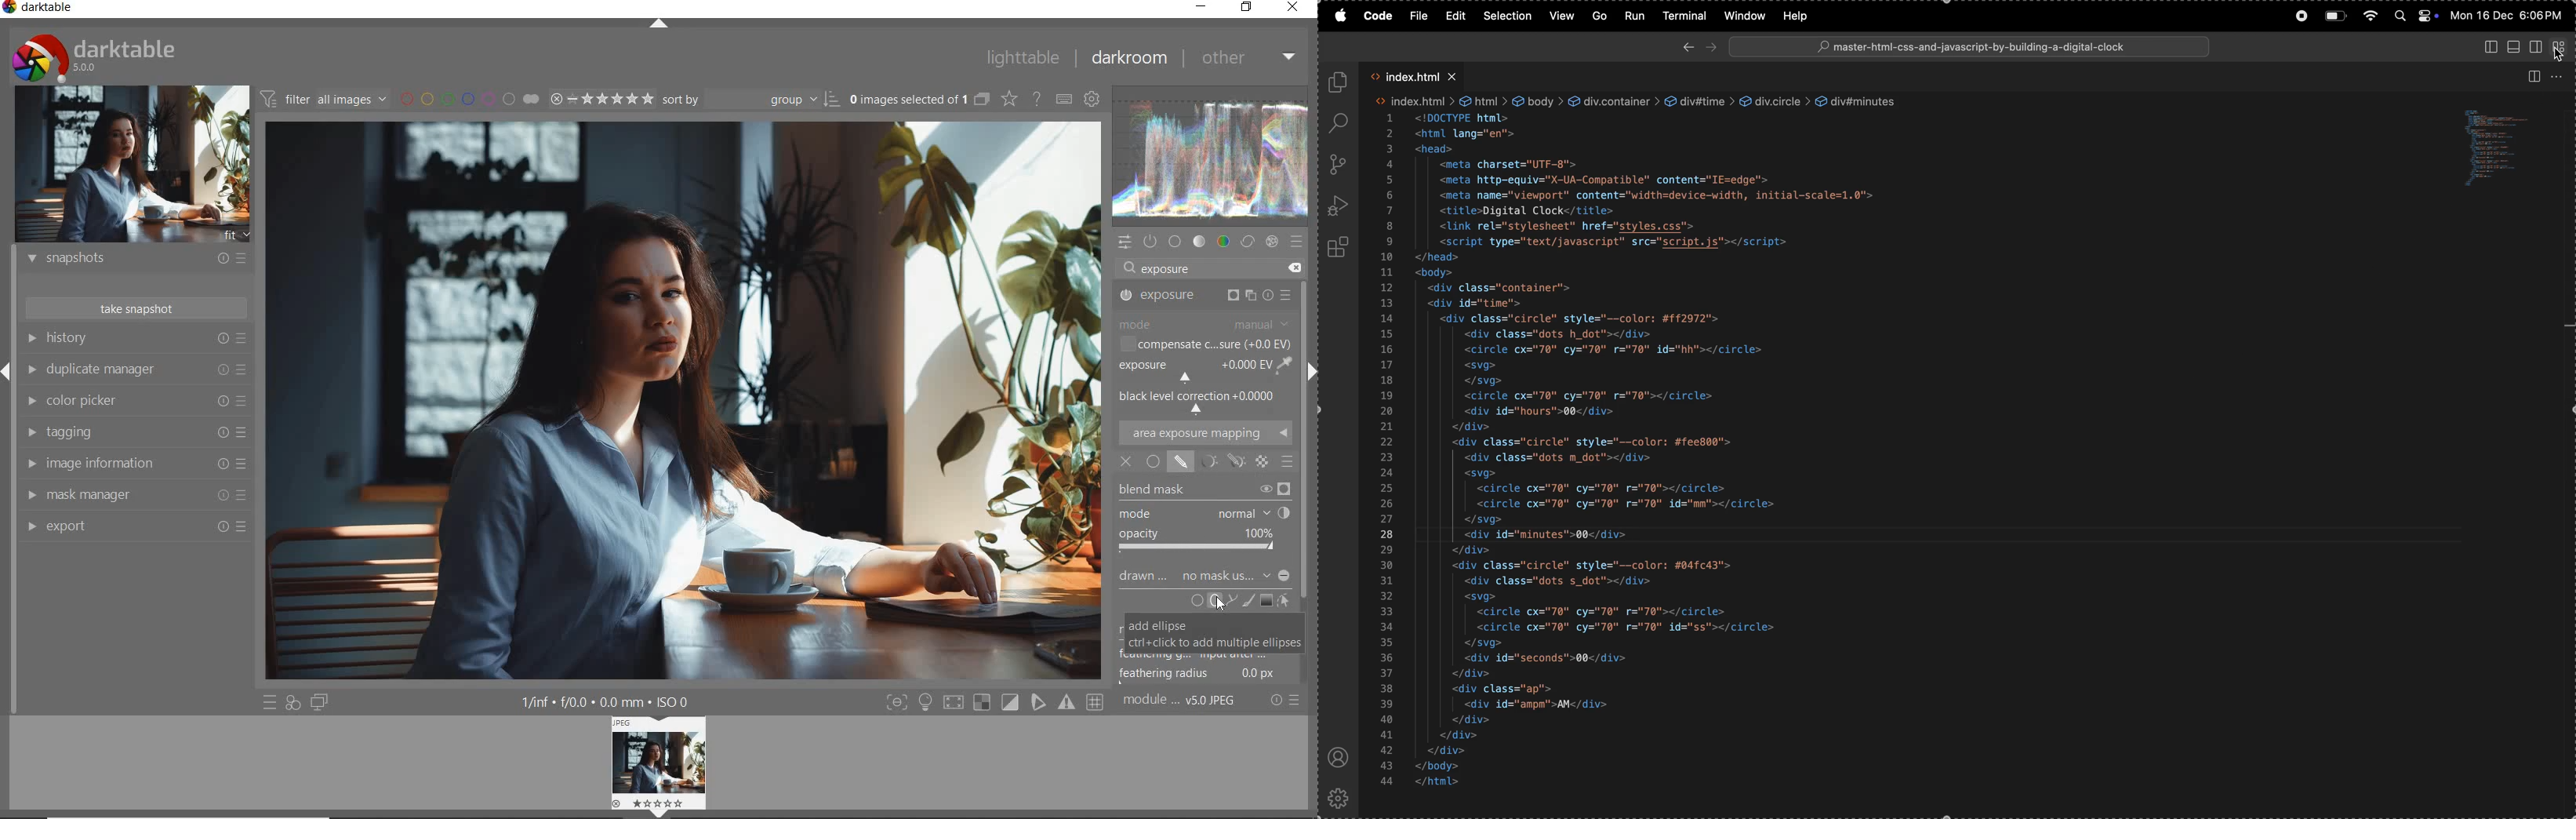 The width and height of the screenshot is (2576, 840). I want to click on help, so click(1803, 15).